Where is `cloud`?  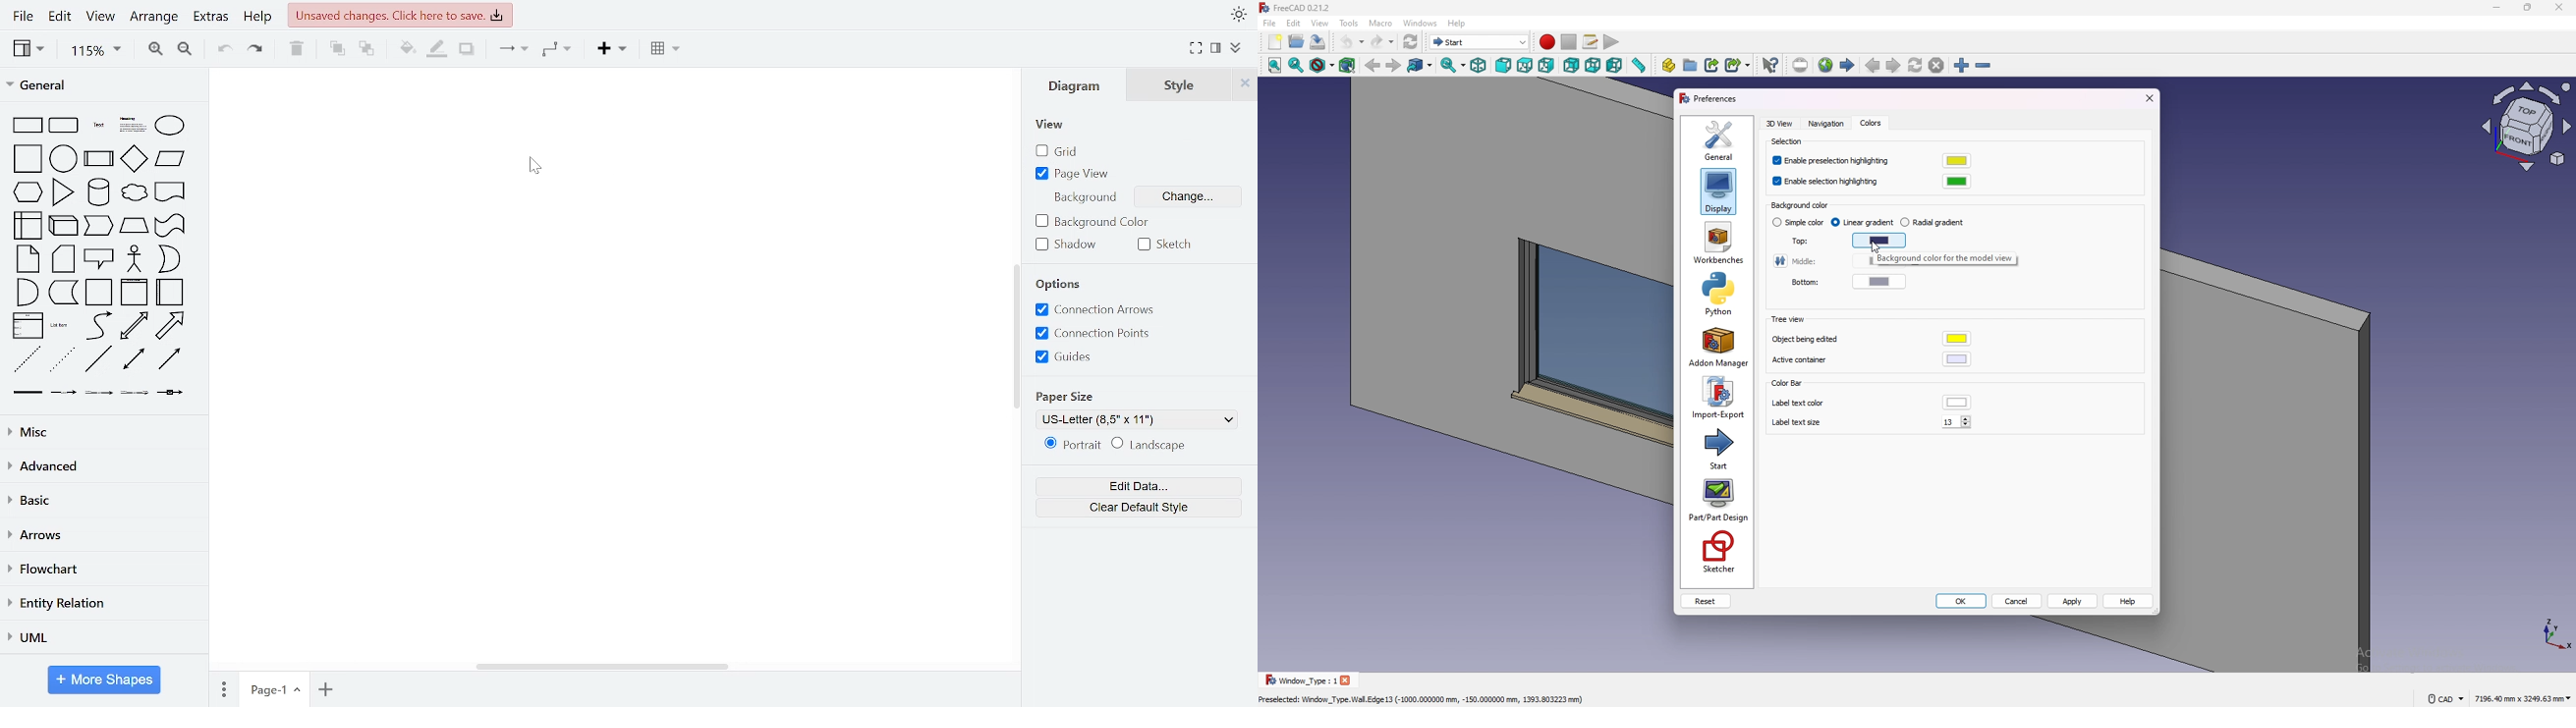
cloud is located at coordinates (135, 193).